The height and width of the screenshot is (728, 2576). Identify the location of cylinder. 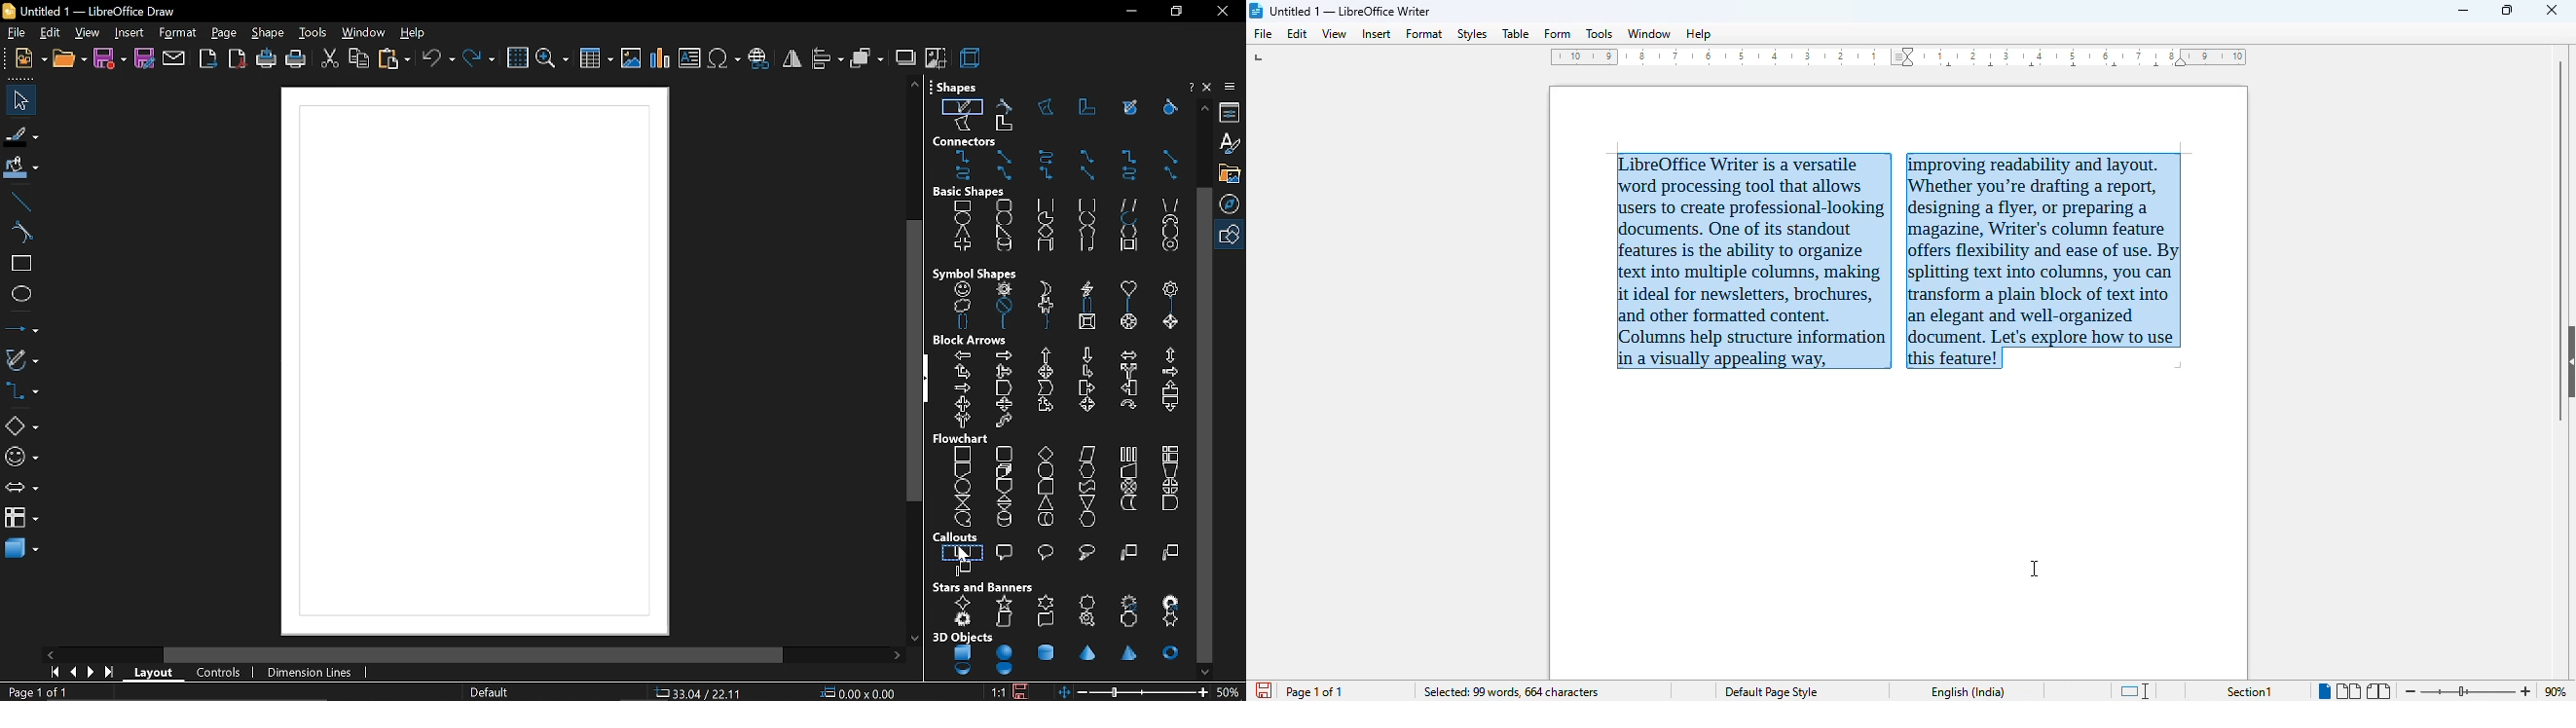
(1002, 248).